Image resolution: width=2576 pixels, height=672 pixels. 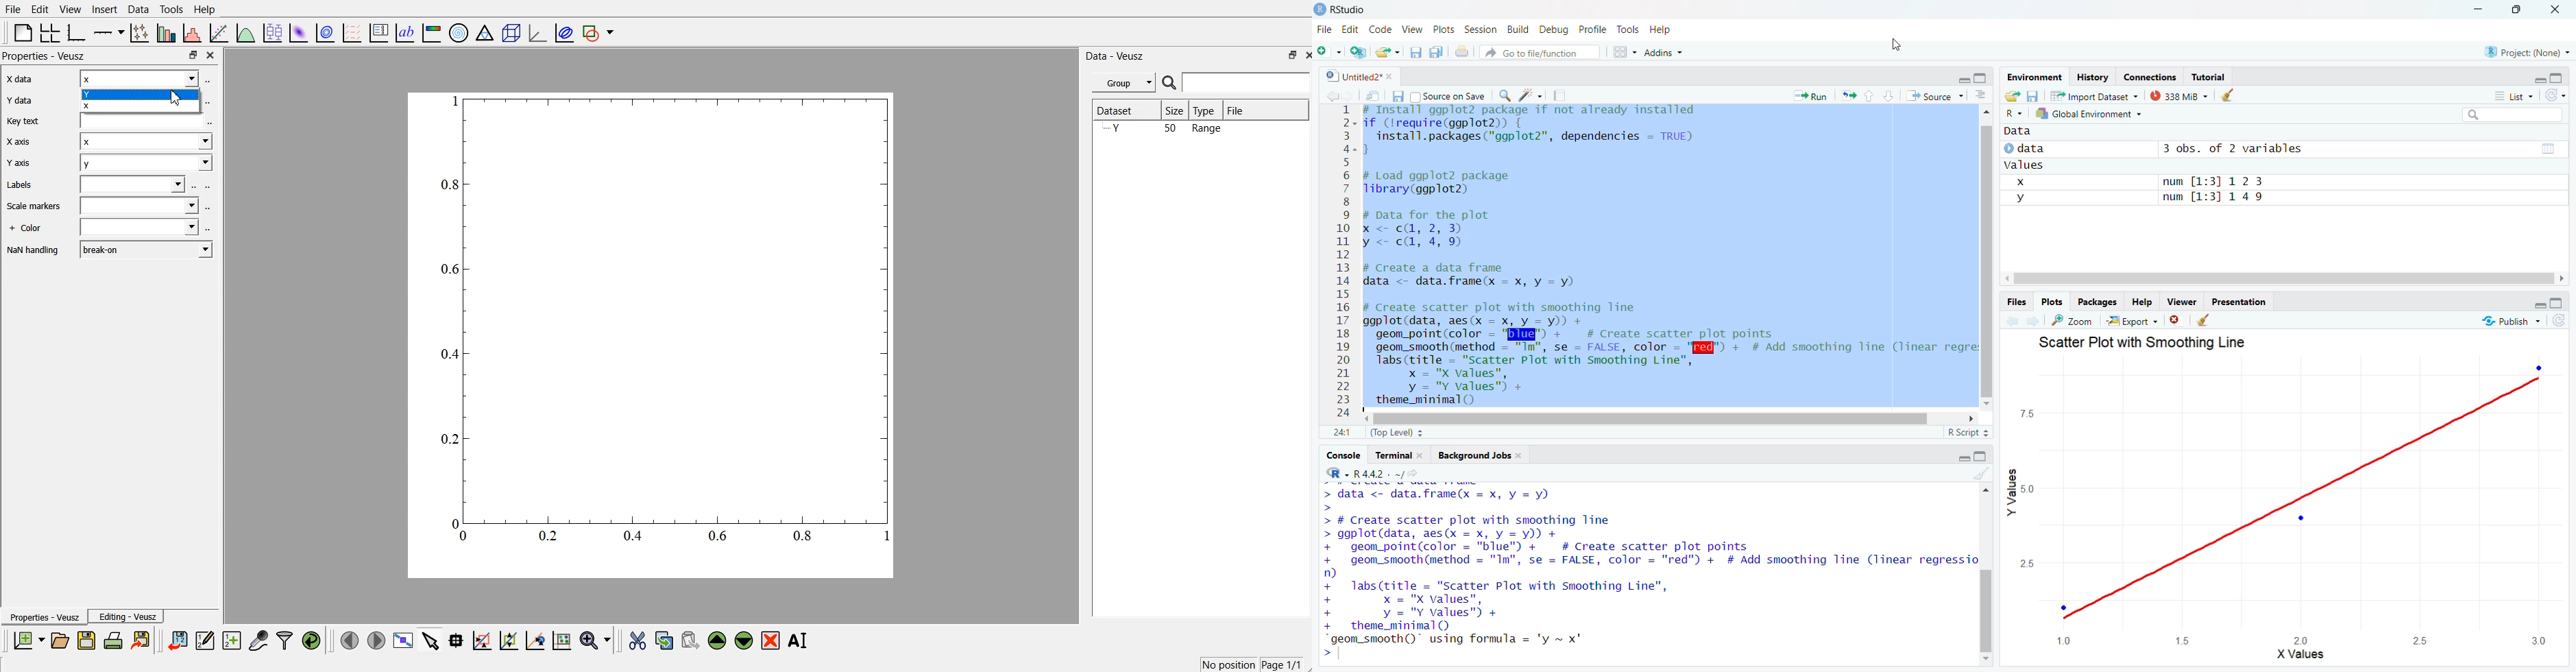 I want to click on y, so click(x=2025, y=198).